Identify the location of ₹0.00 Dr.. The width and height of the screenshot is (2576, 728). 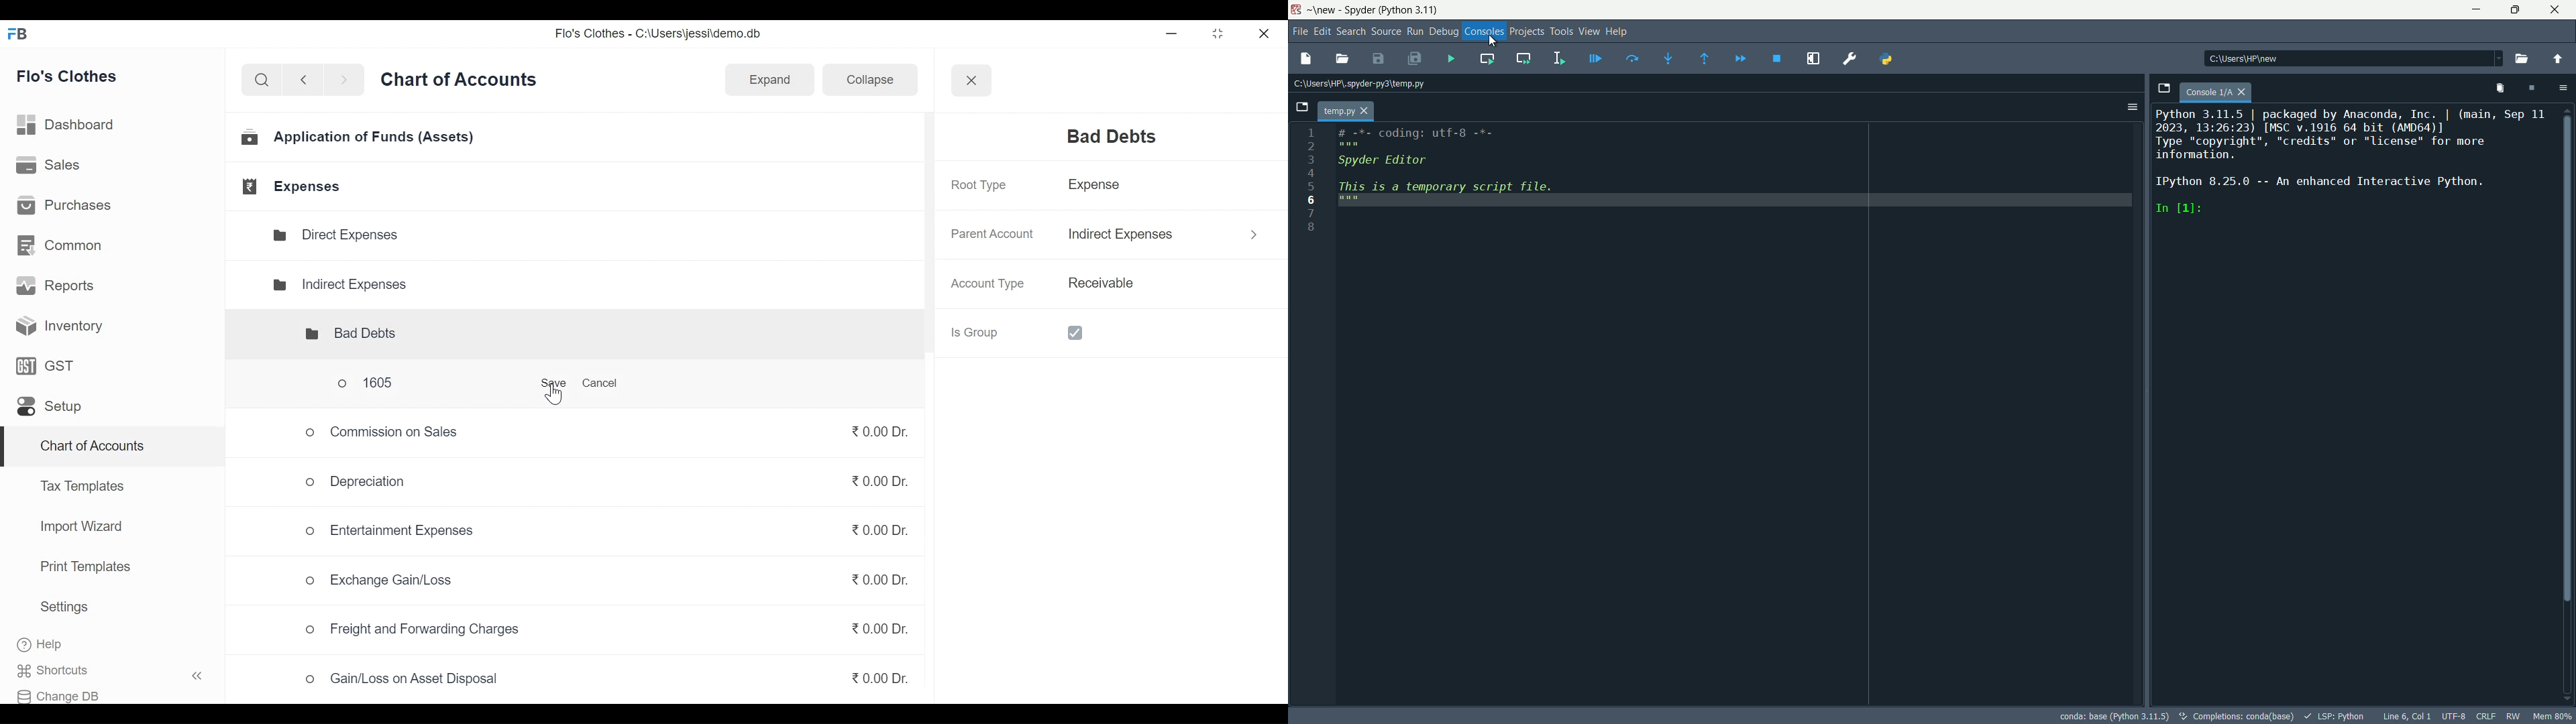
(876, 433).